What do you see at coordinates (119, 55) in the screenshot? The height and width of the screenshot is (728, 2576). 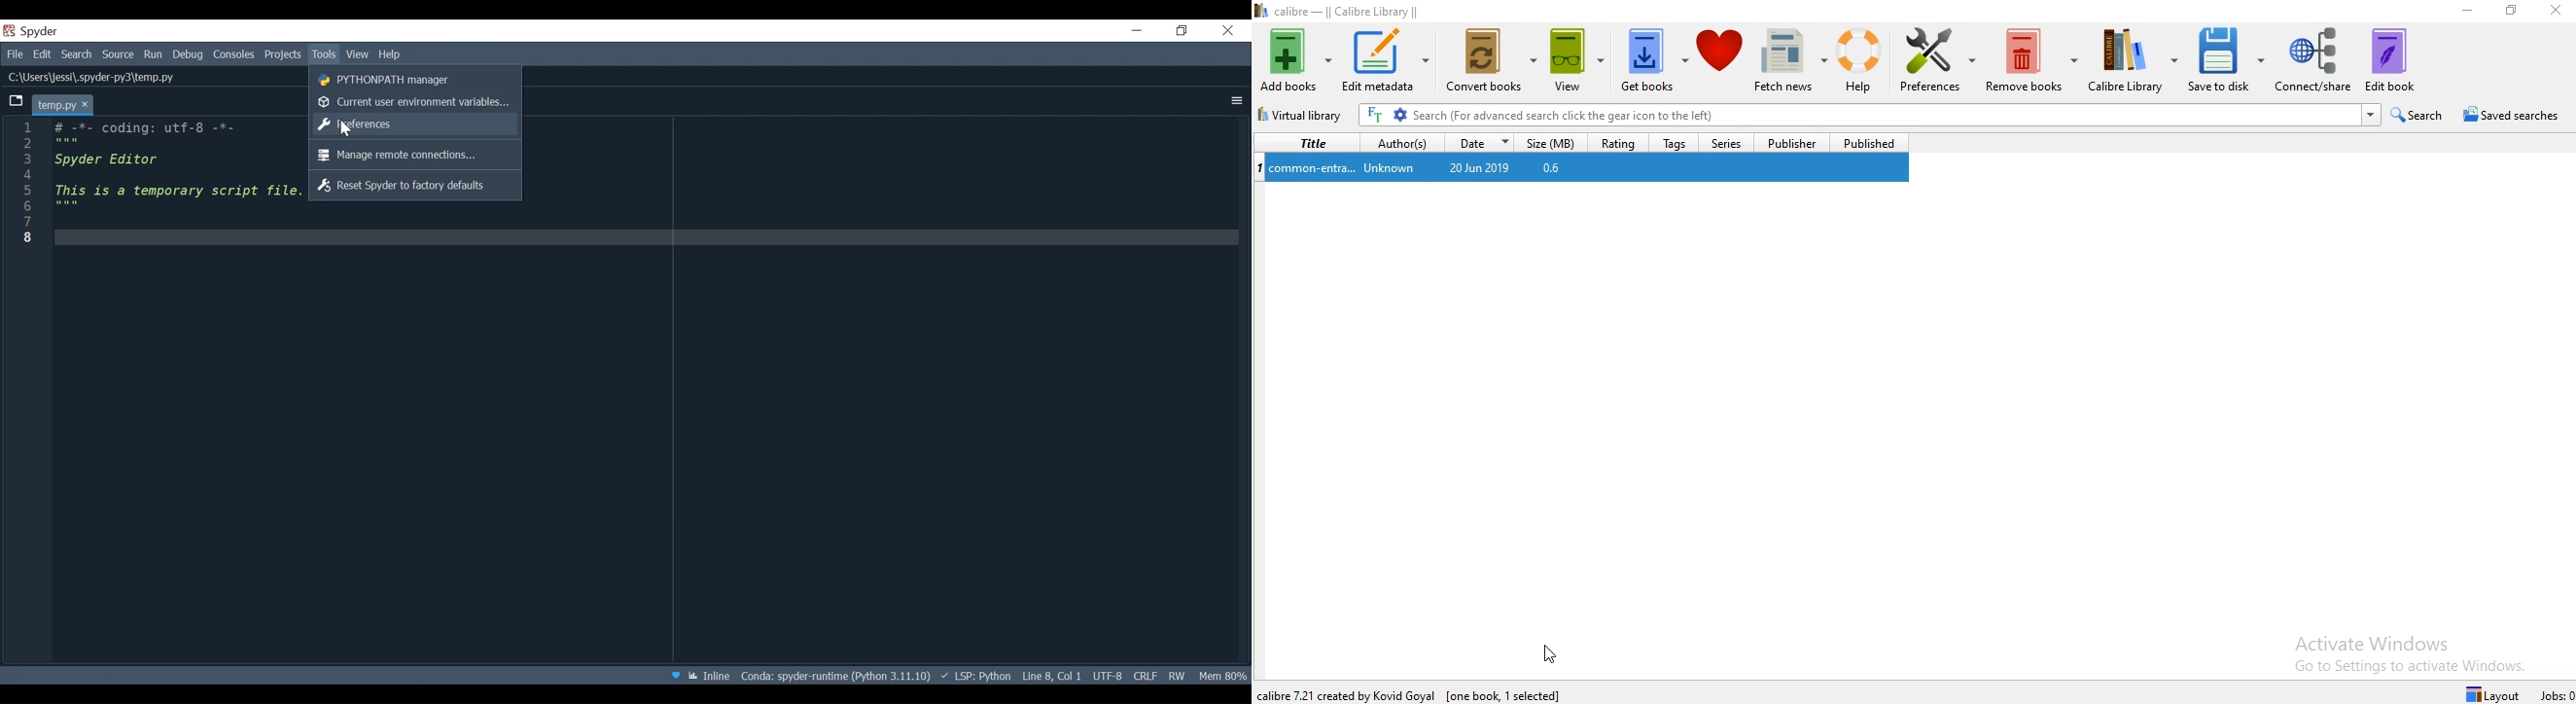 I see `Source` at bounding box center [119, 55].